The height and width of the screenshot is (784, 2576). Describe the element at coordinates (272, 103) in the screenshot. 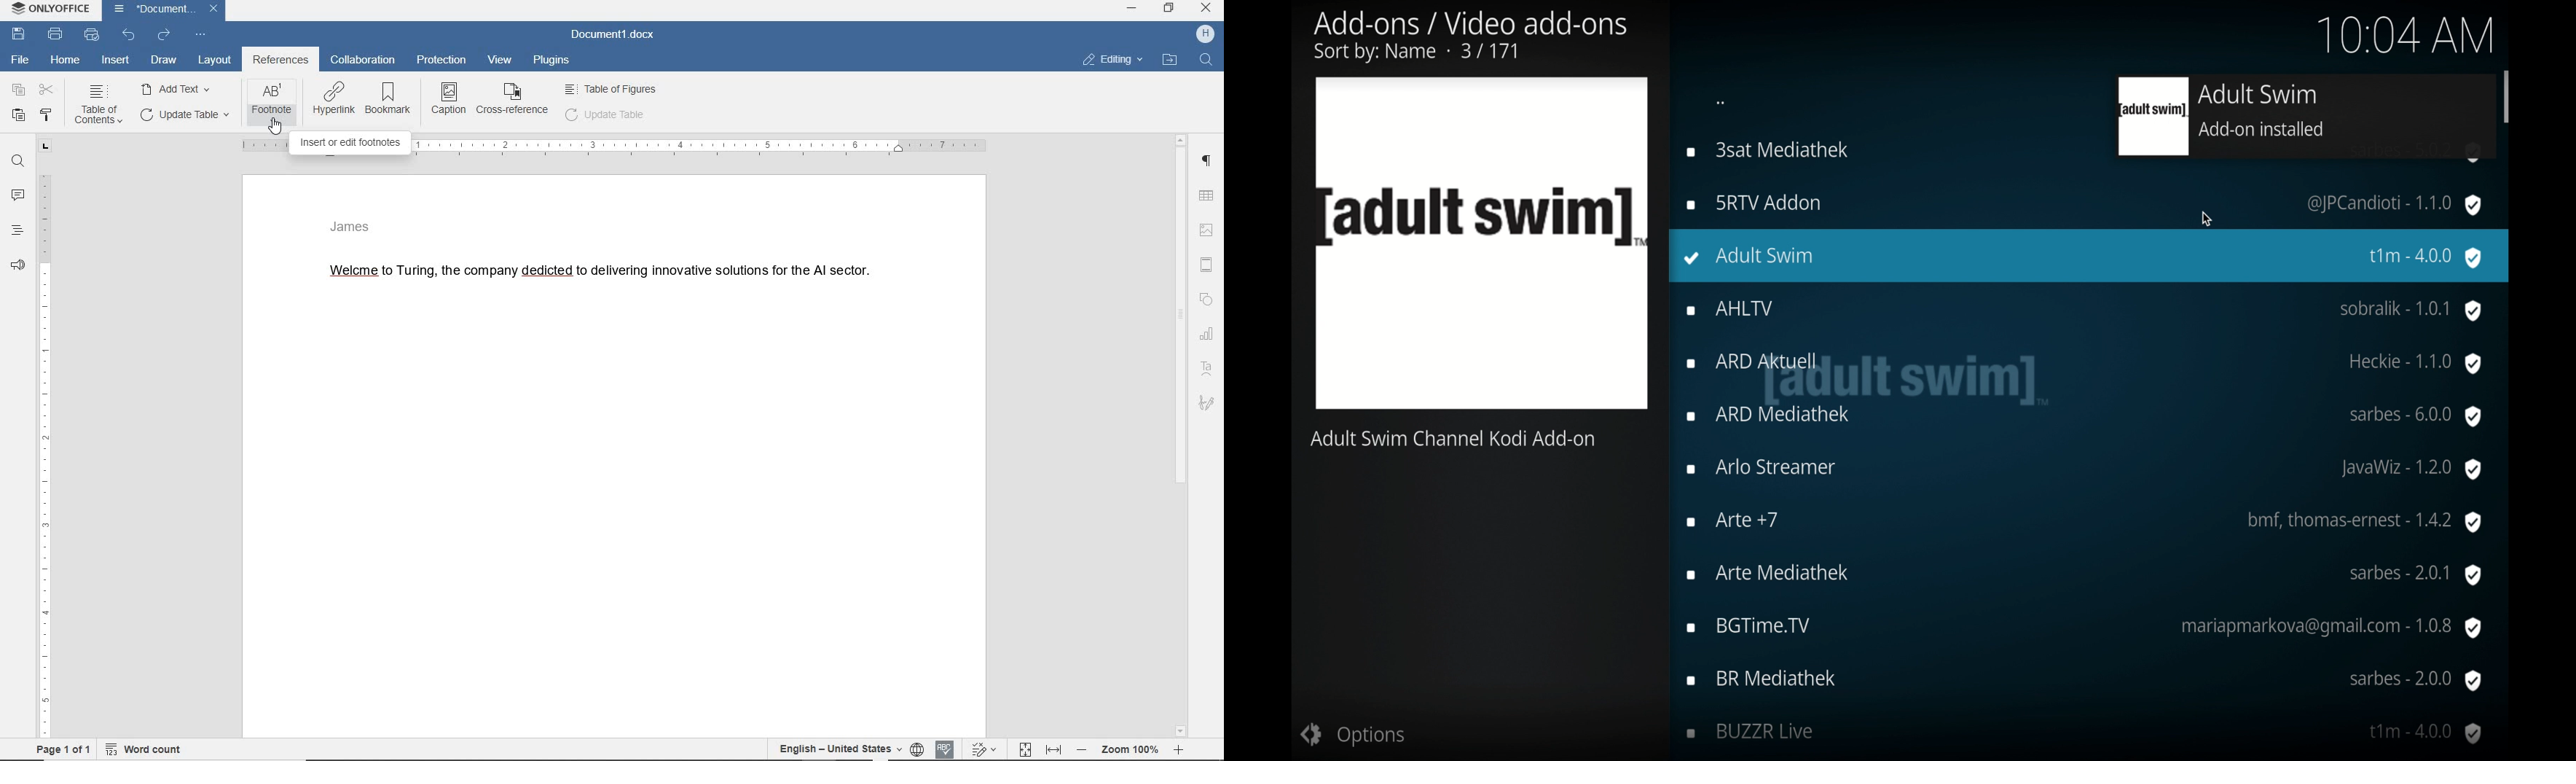

I see `AB Footnote` at that location.